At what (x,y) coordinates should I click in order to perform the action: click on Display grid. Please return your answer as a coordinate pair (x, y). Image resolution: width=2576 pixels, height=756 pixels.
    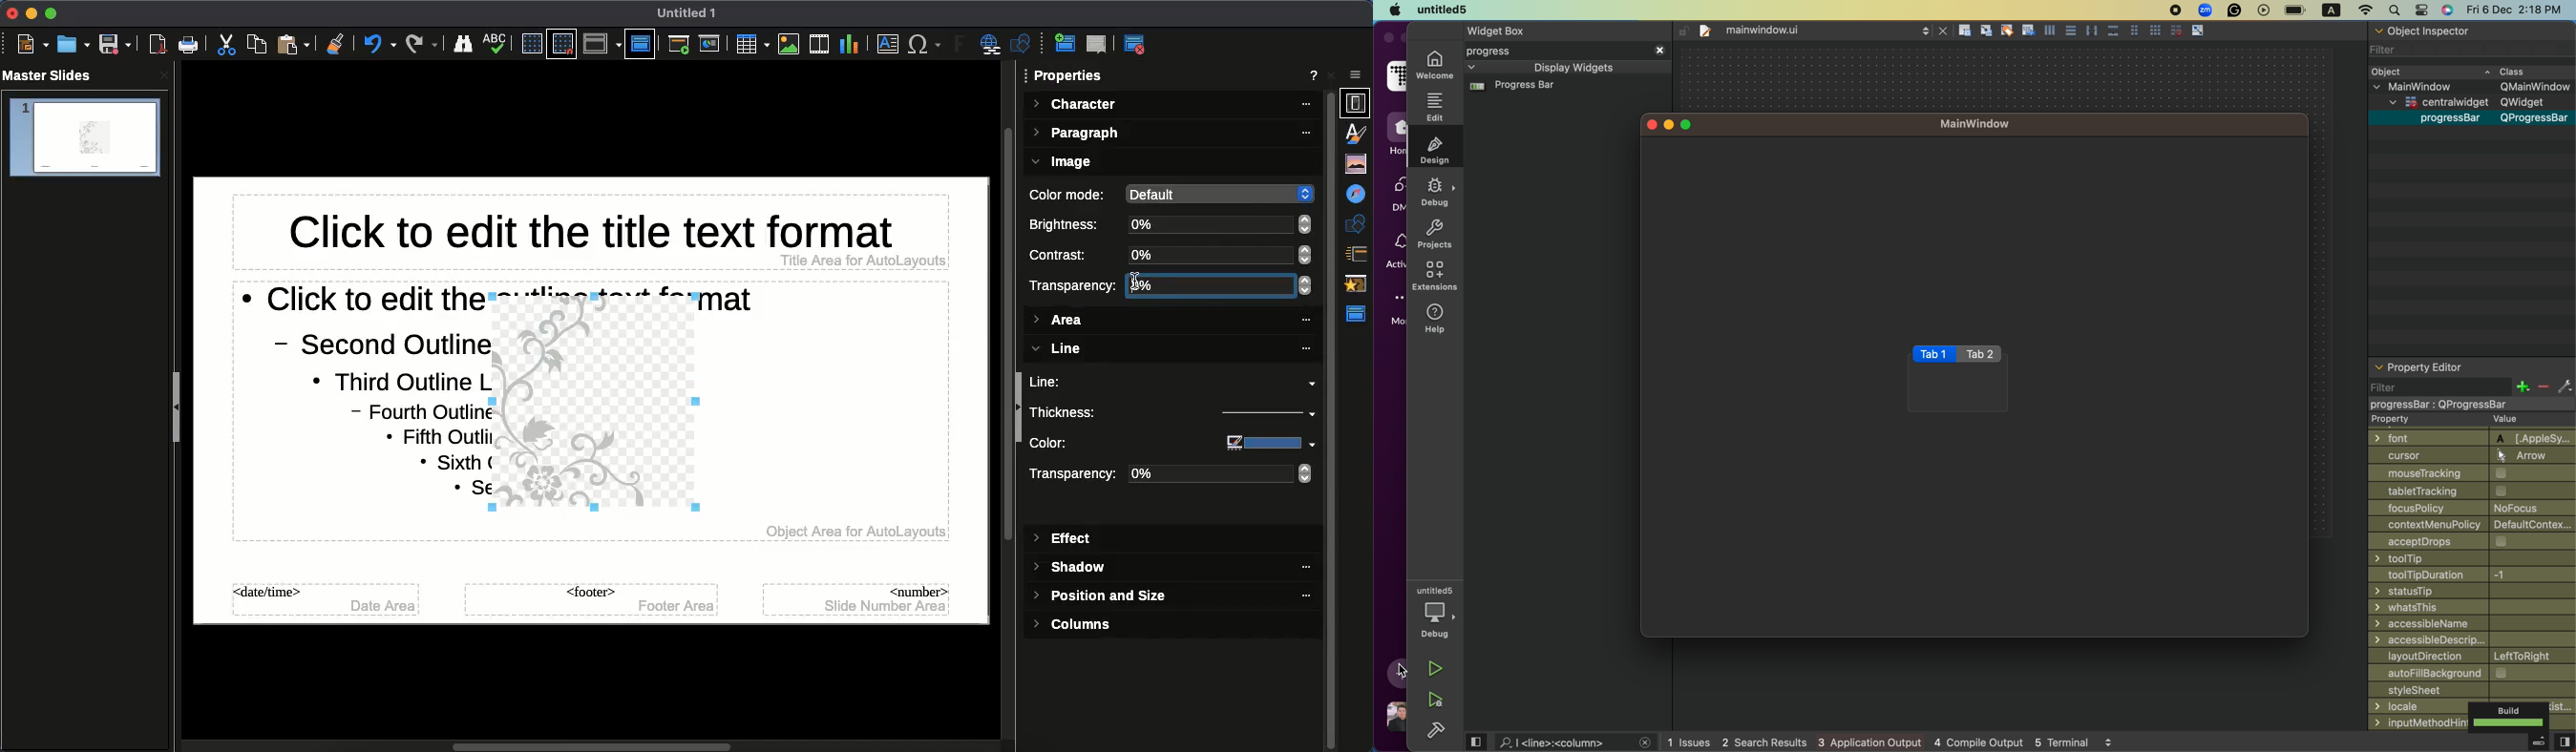
    Looking at the image, I should click on (530, 43).